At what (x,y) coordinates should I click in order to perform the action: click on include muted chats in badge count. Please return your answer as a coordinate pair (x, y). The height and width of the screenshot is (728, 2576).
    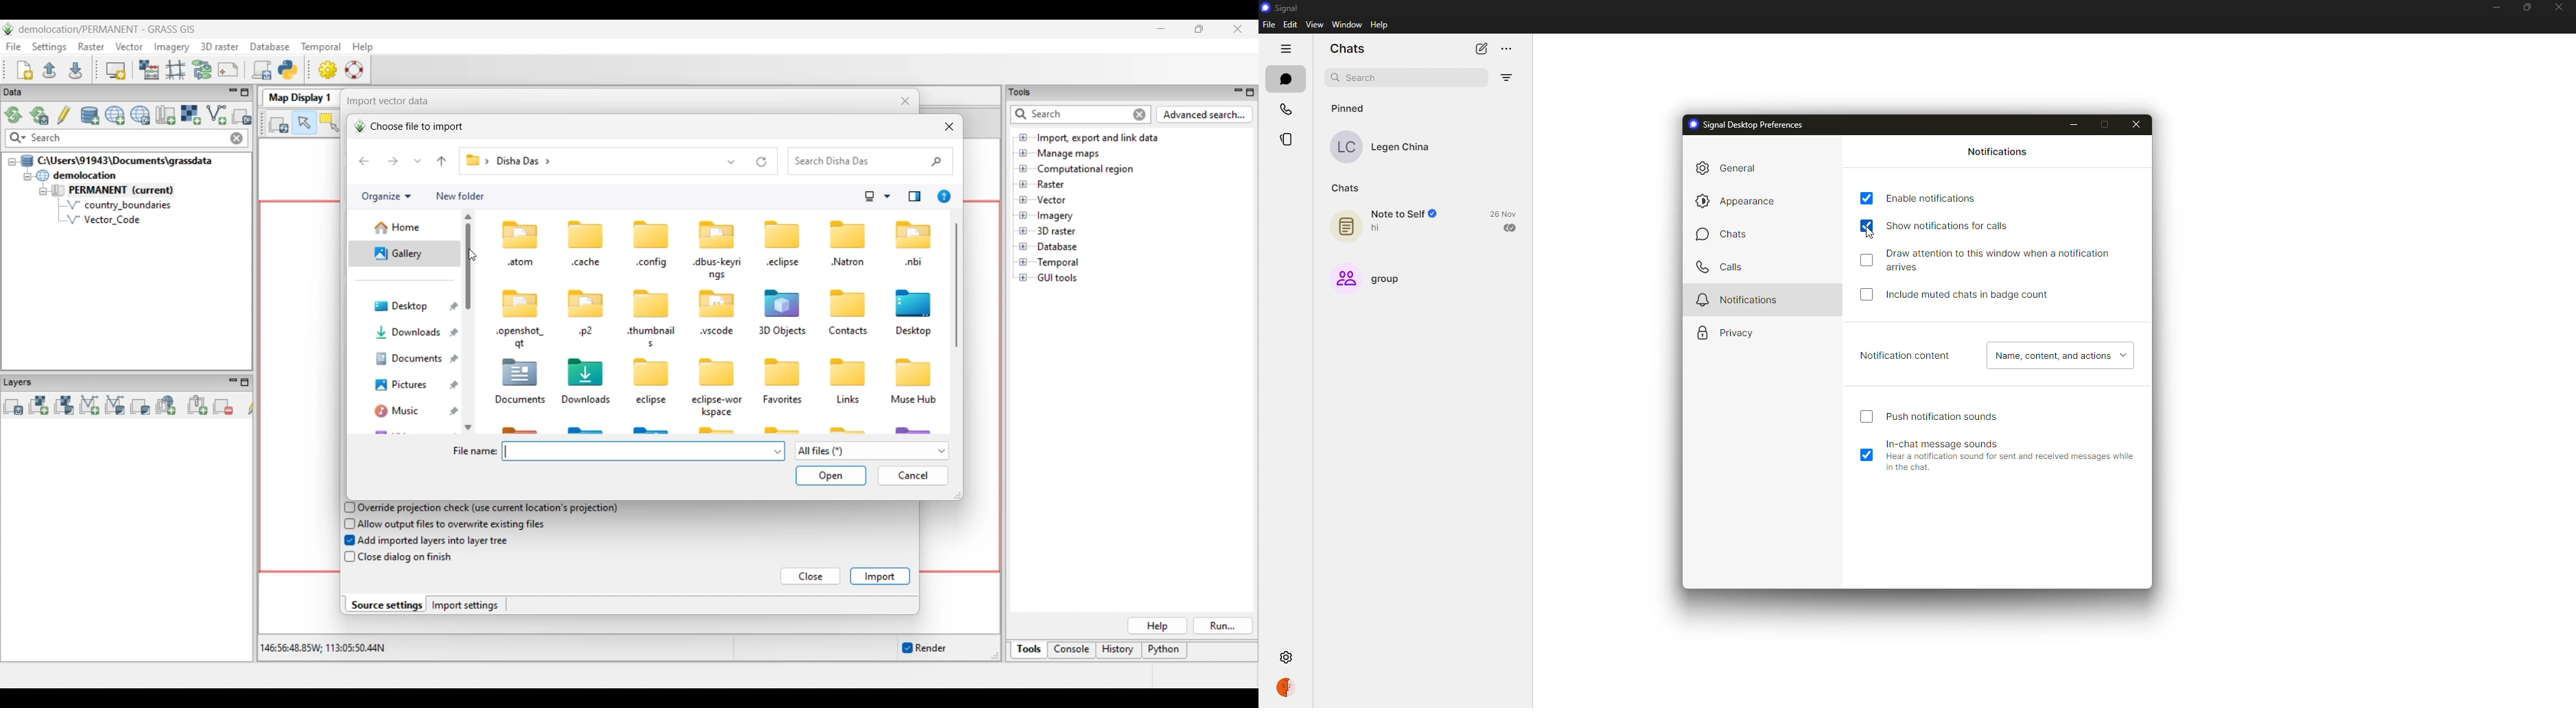
    Looking at the image, I should click on (1974, 296).